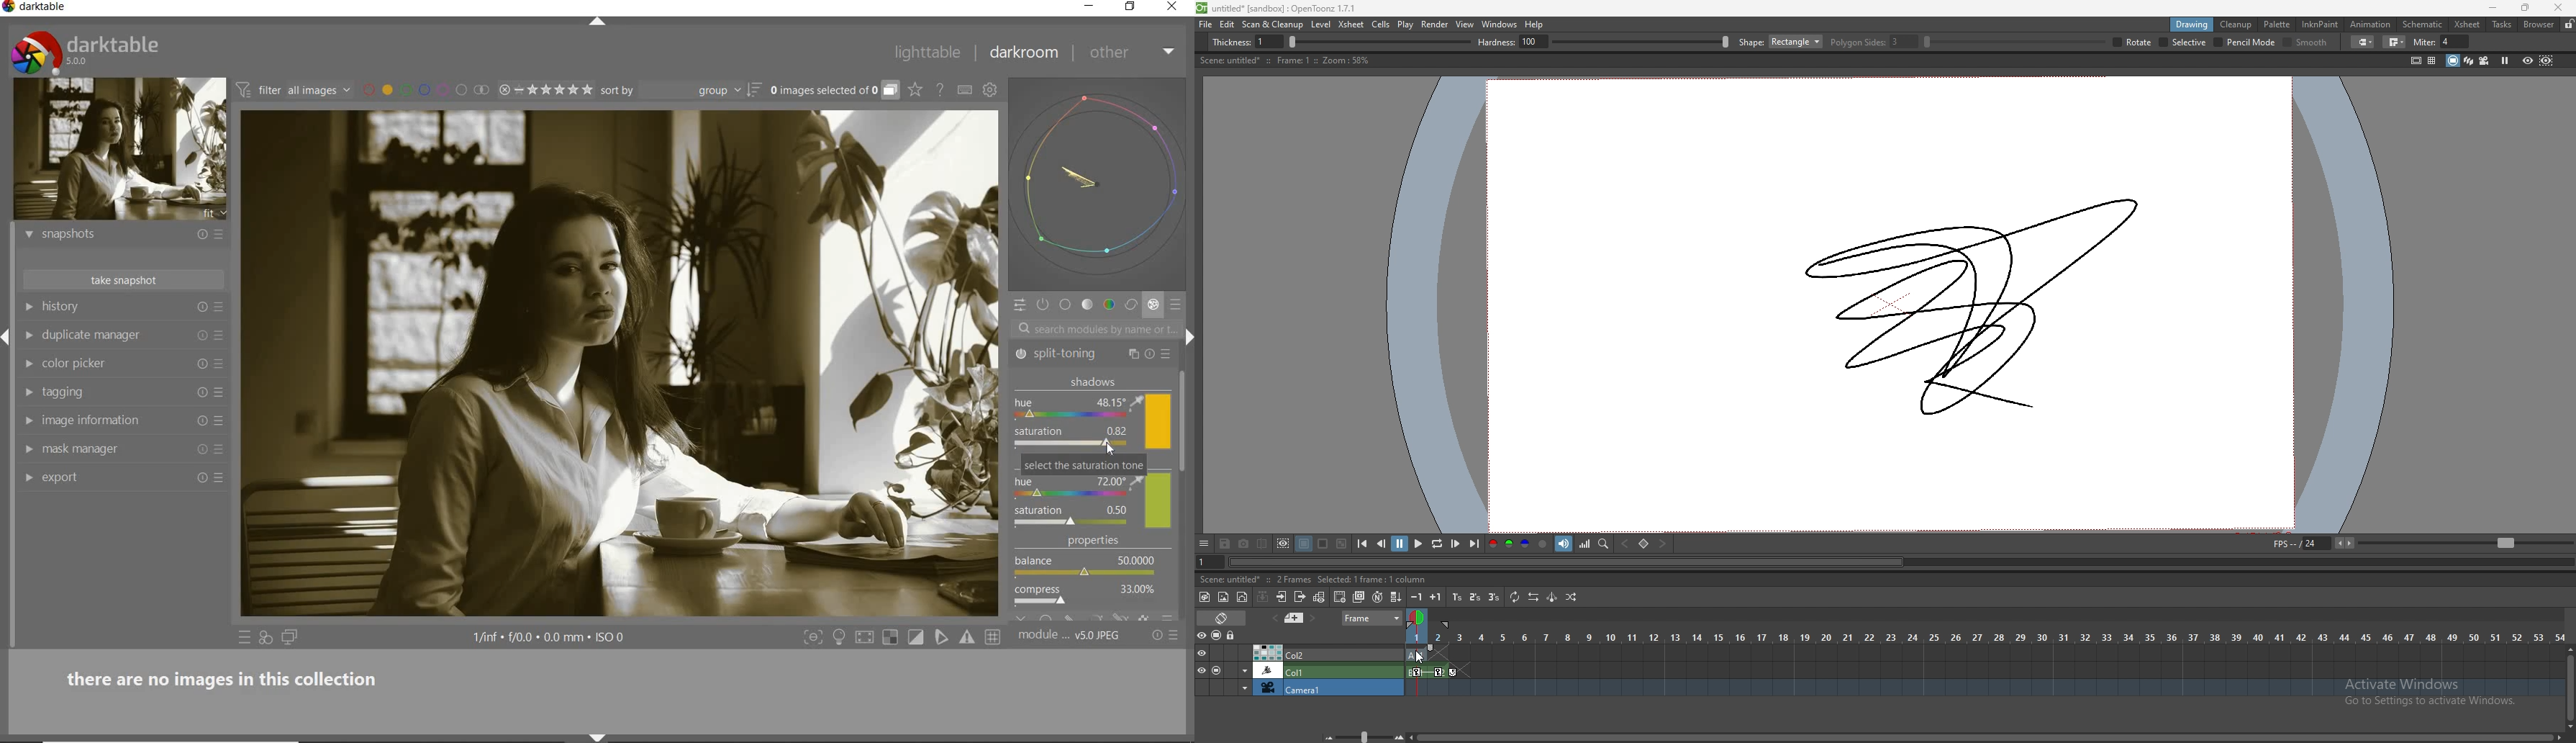 The image size is (2576, 756). What do you see at coordinates (2452, 60) in the screenshot?
I see `camera stand view` at bounding box center [2452, 60].